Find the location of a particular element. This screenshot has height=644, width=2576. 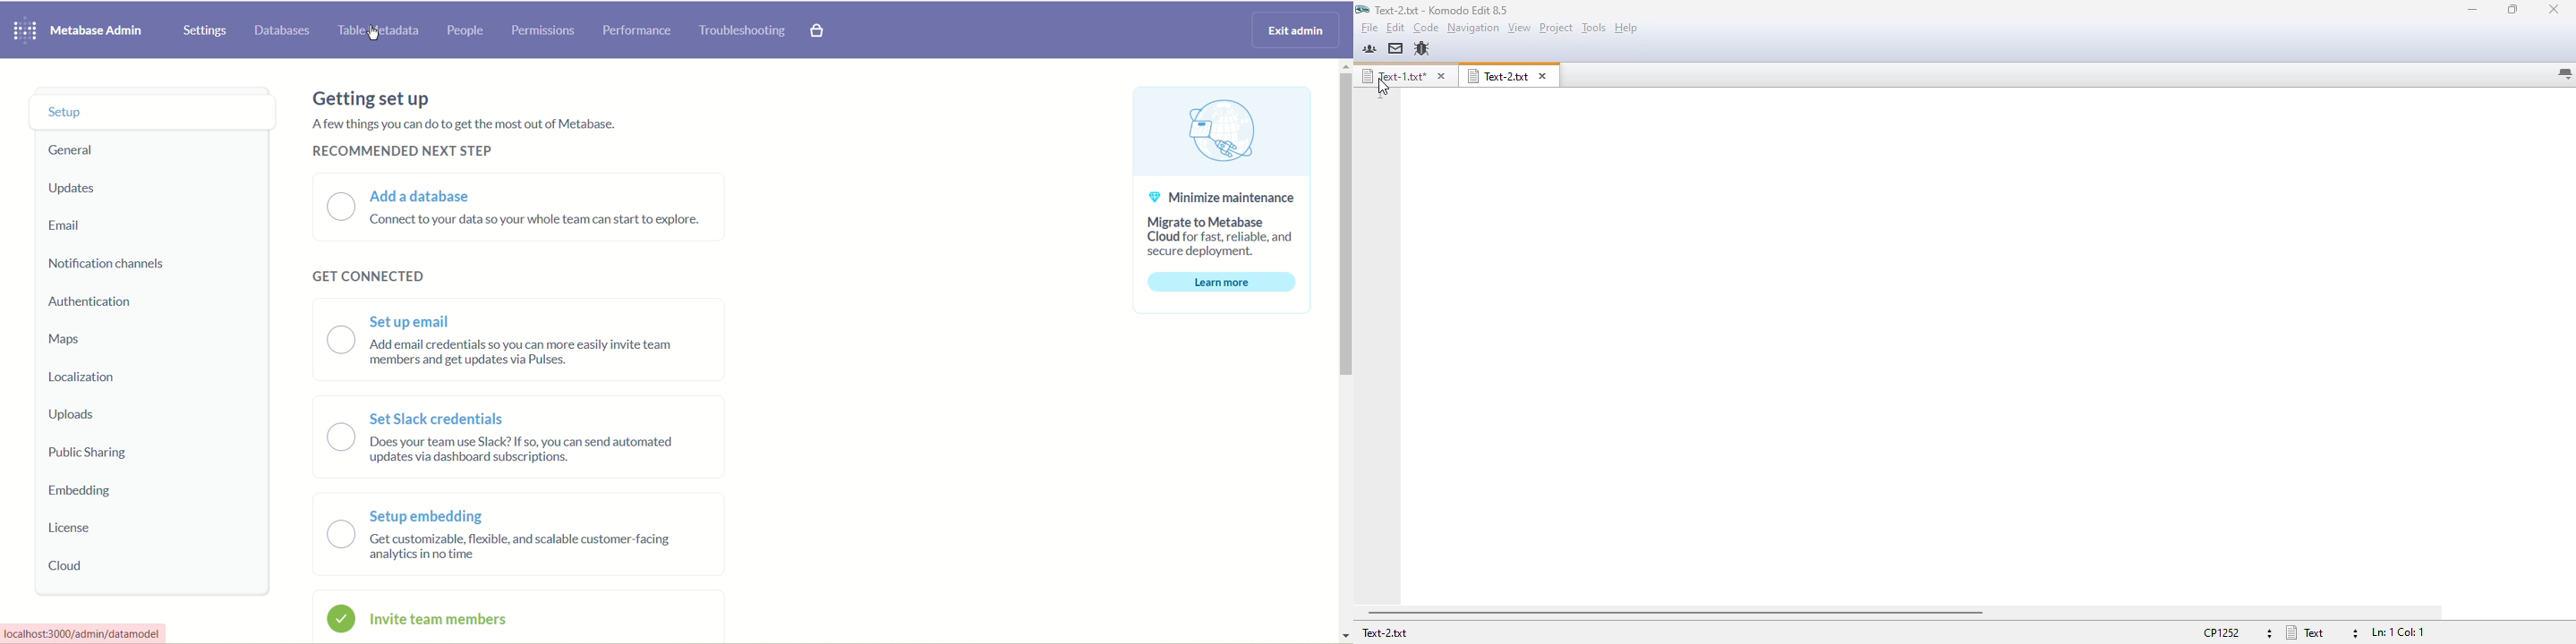

settings is located at coordinates (204, 32).